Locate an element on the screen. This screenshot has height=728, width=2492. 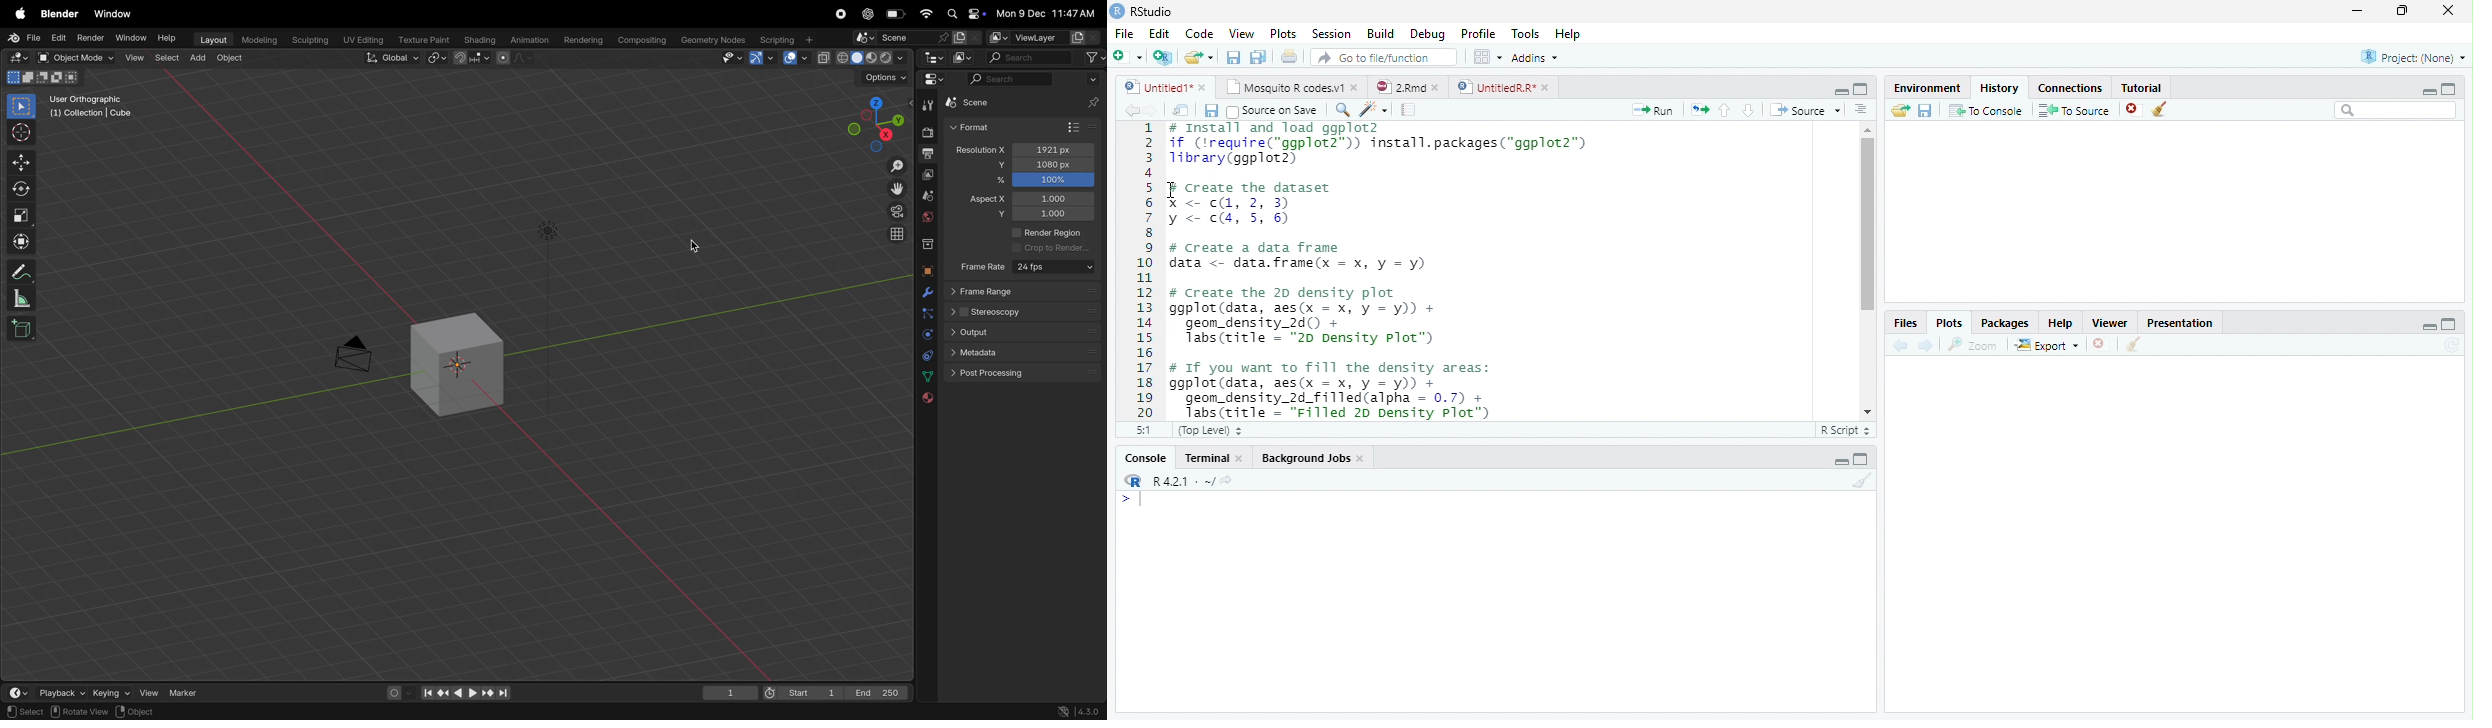
maximize is located at coordinates (1861, 88).